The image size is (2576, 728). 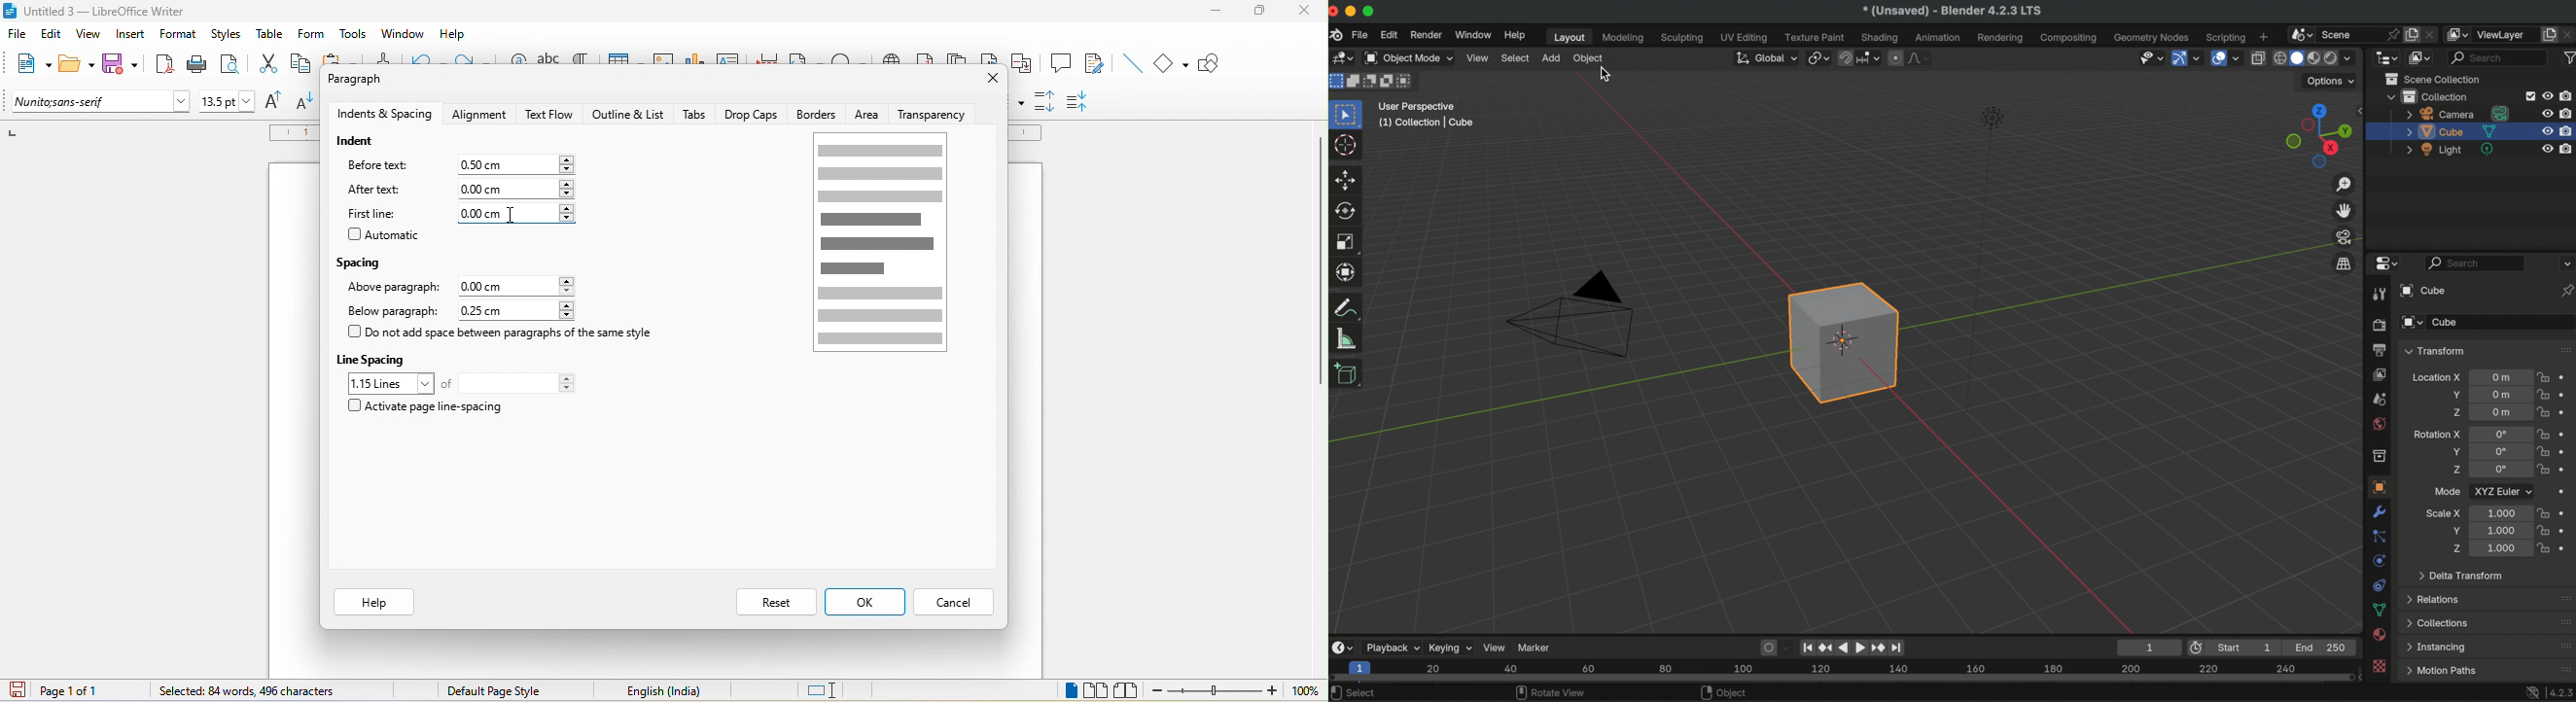 What do you see at coordinates (1870, 57) in the screenshot?
I see `snapping` at bounding box center [1870, 57].